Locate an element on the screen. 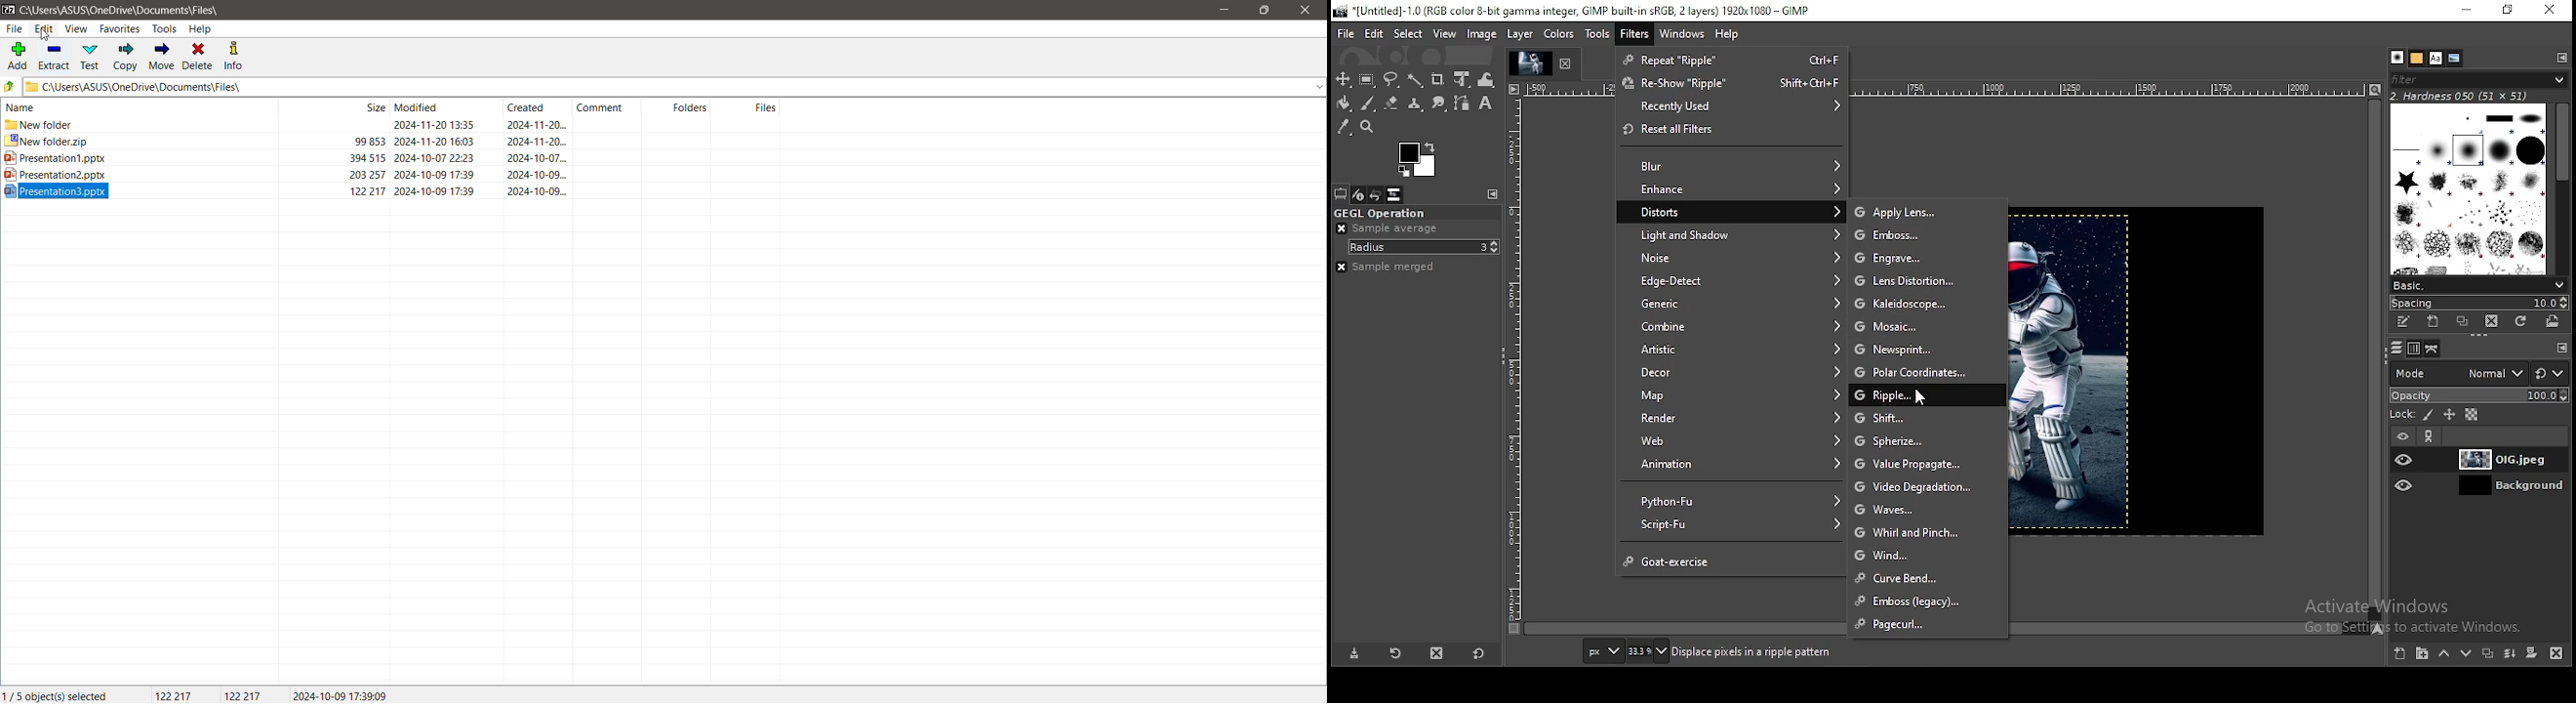  emboss (legacy) is located at coordinates (1926, 600).